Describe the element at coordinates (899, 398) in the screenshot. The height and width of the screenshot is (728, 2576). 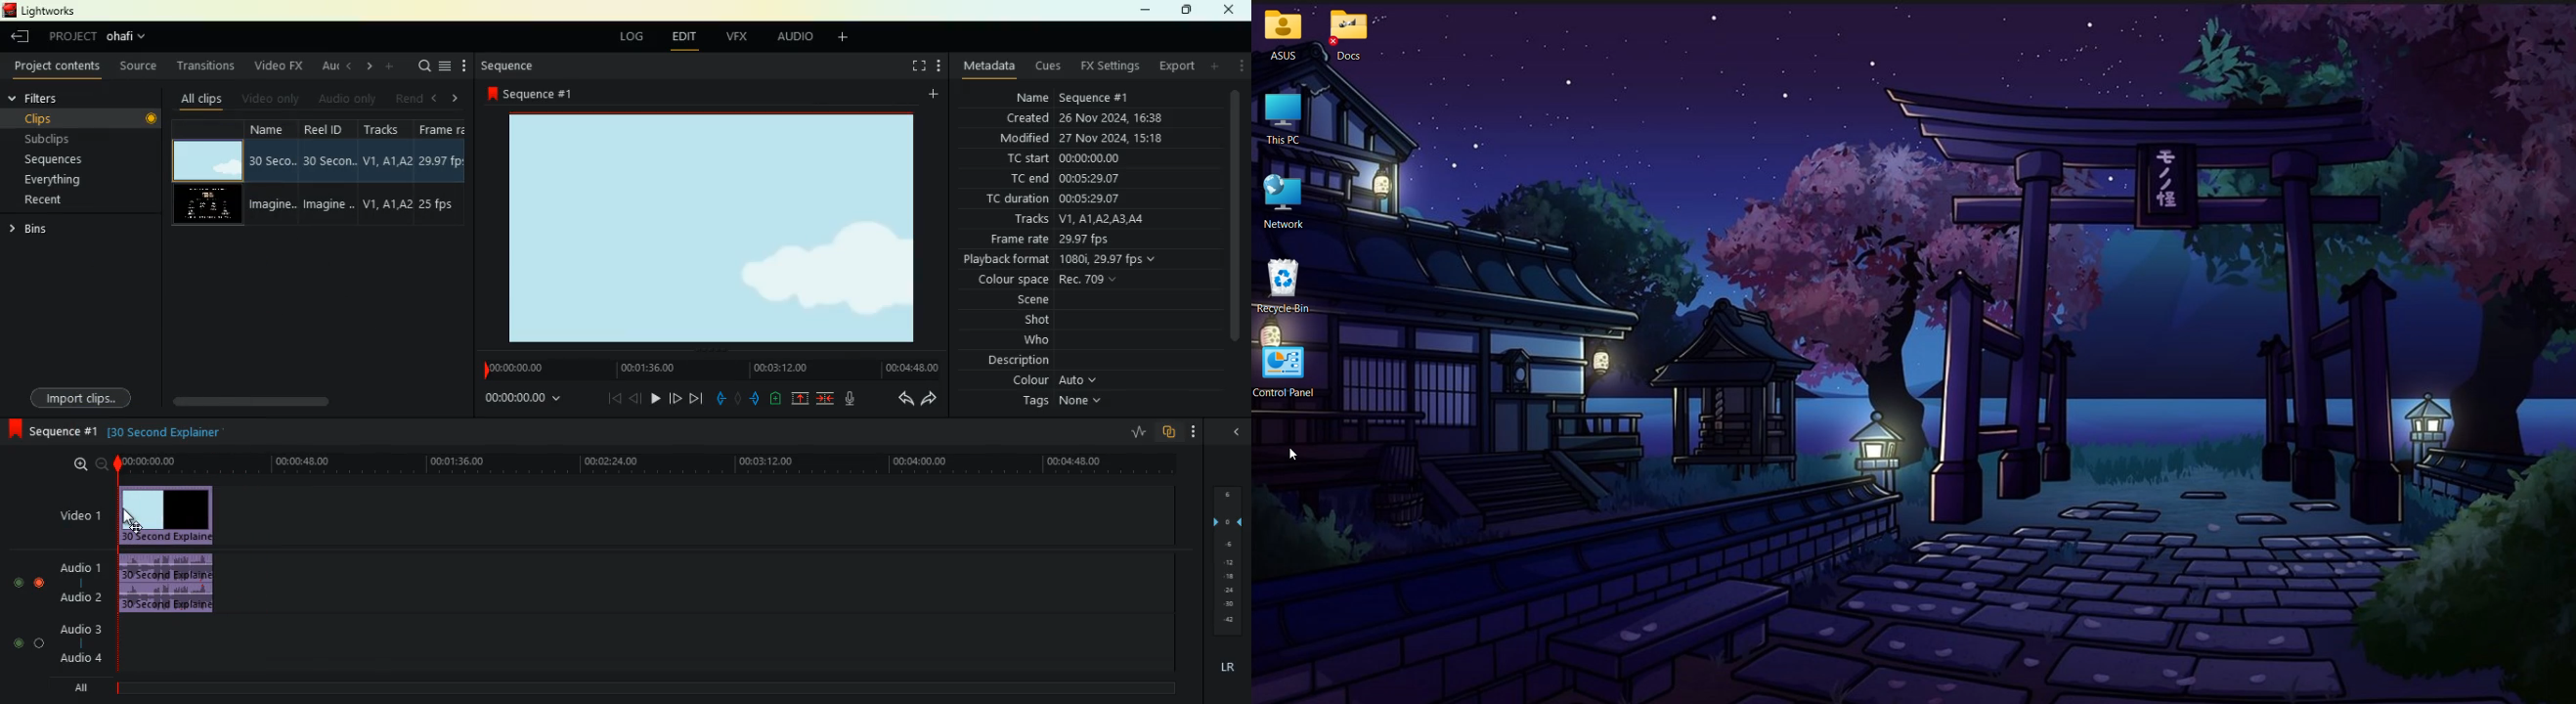
I see `back` at that location.